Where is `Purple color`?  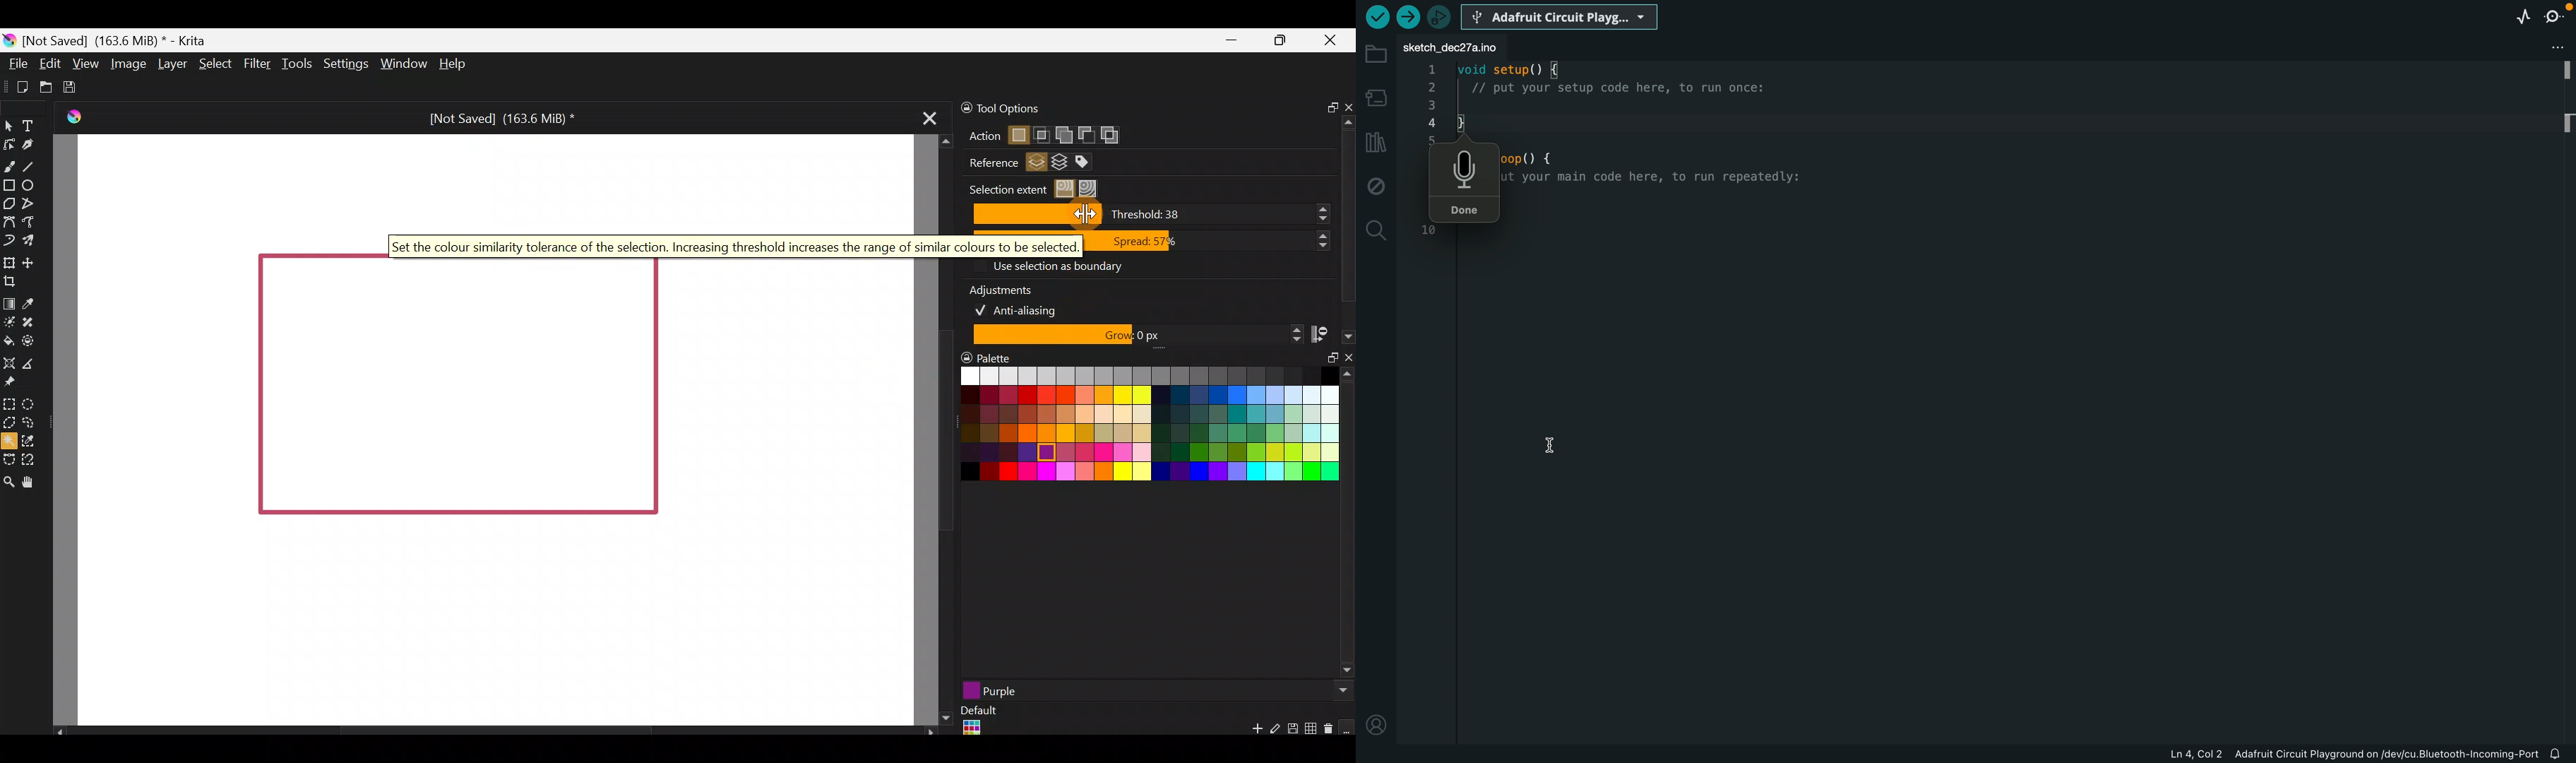
Purple color is located at coordinates (1079, 690).